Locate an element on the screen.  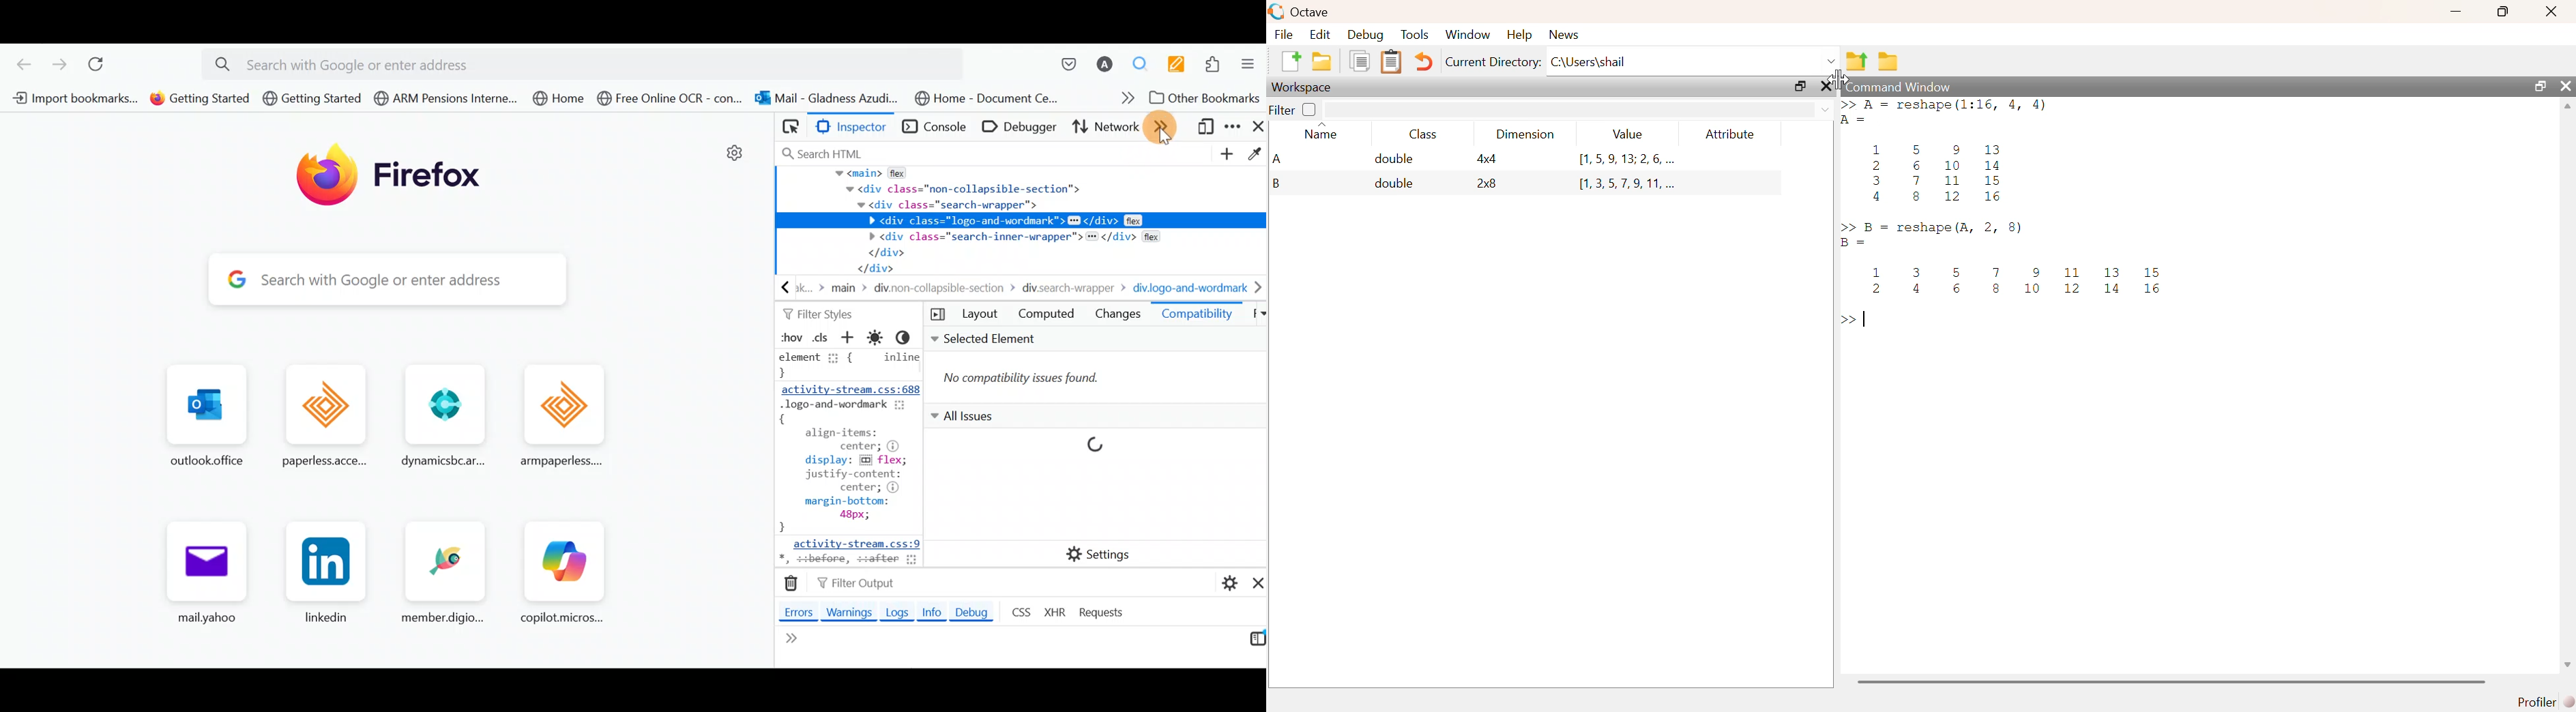
Close developer tools is located at coordinates (1257, 128).